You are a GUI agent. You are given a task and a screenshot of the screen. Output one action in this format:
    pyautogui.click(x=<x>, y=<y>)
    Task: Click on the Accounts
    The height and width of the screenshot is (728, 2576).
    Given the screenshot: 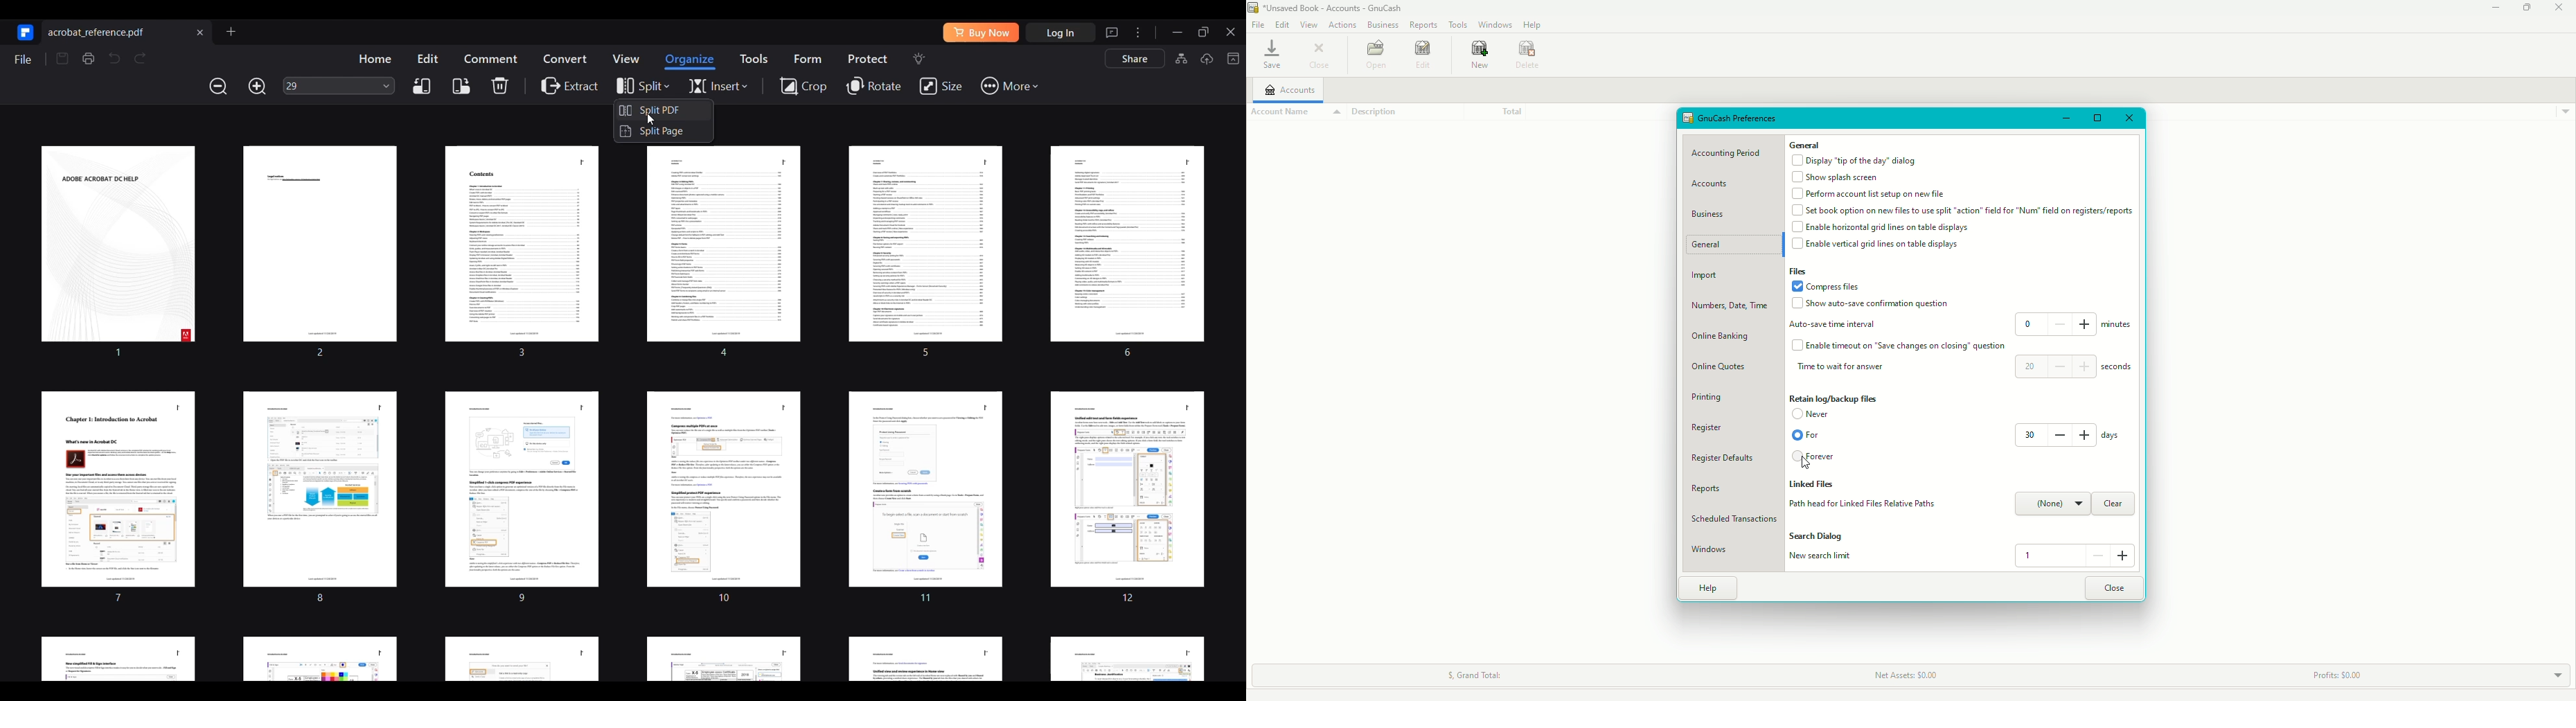 What is the action you would take?
    pyautogui.click(x=1289, y=89)
    